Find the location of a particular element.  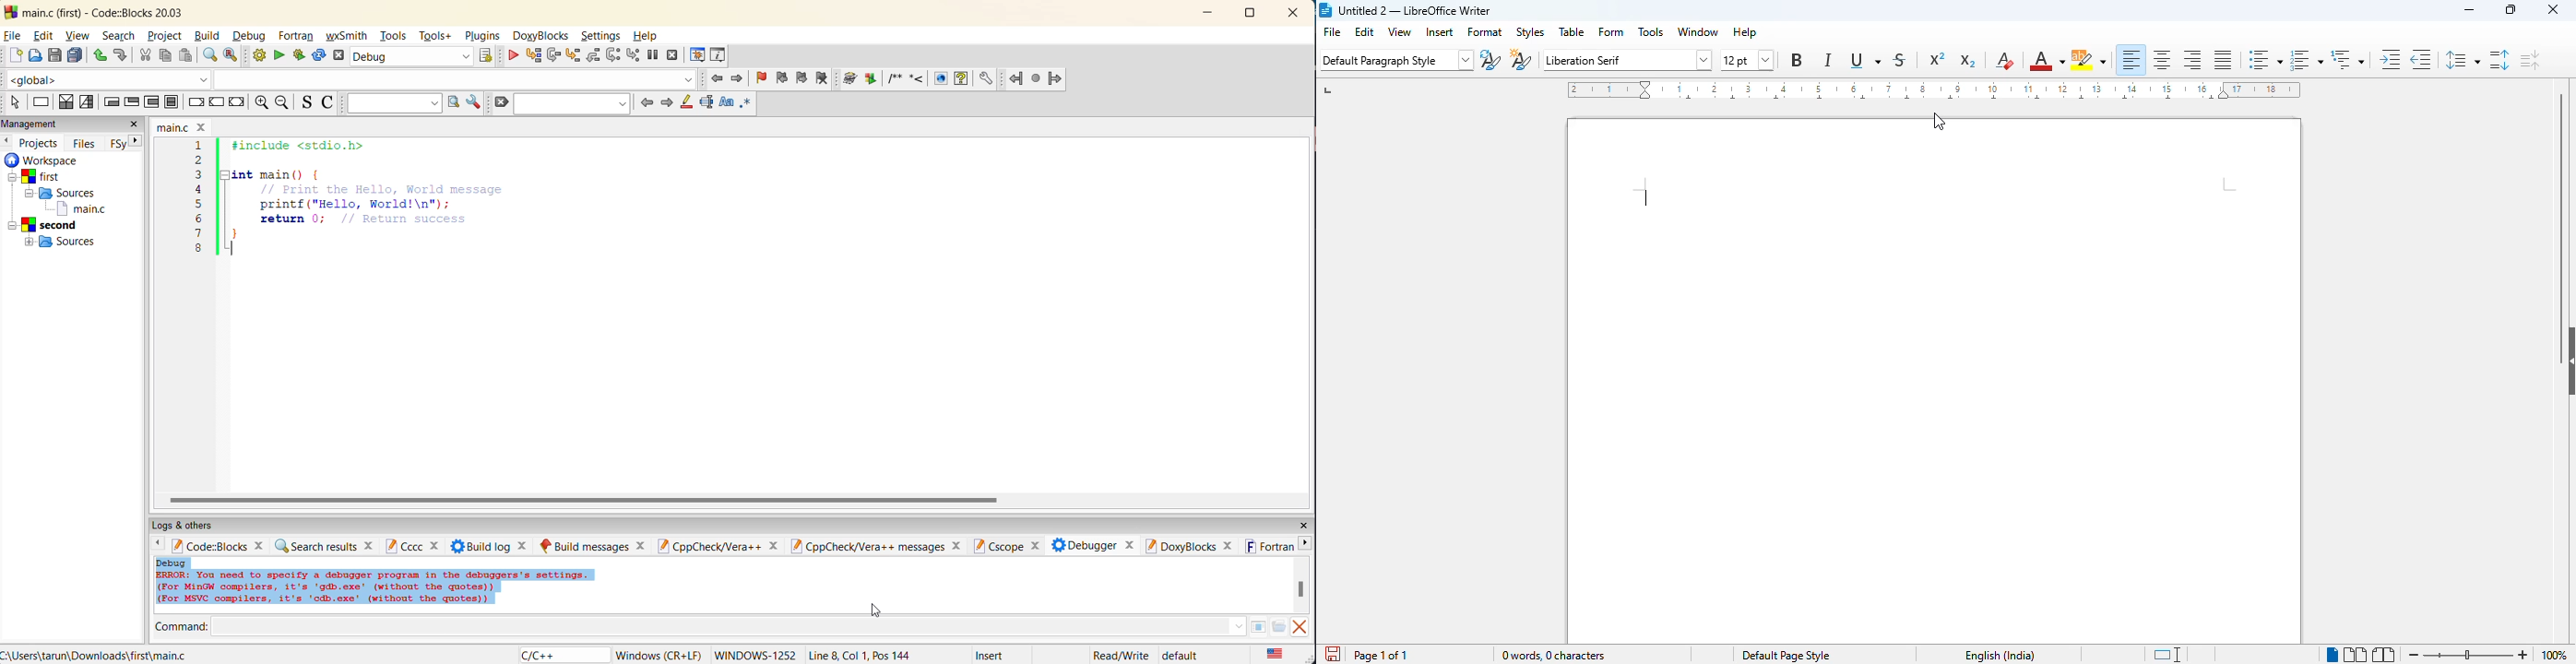

view is located at coordinates (1399, 31).